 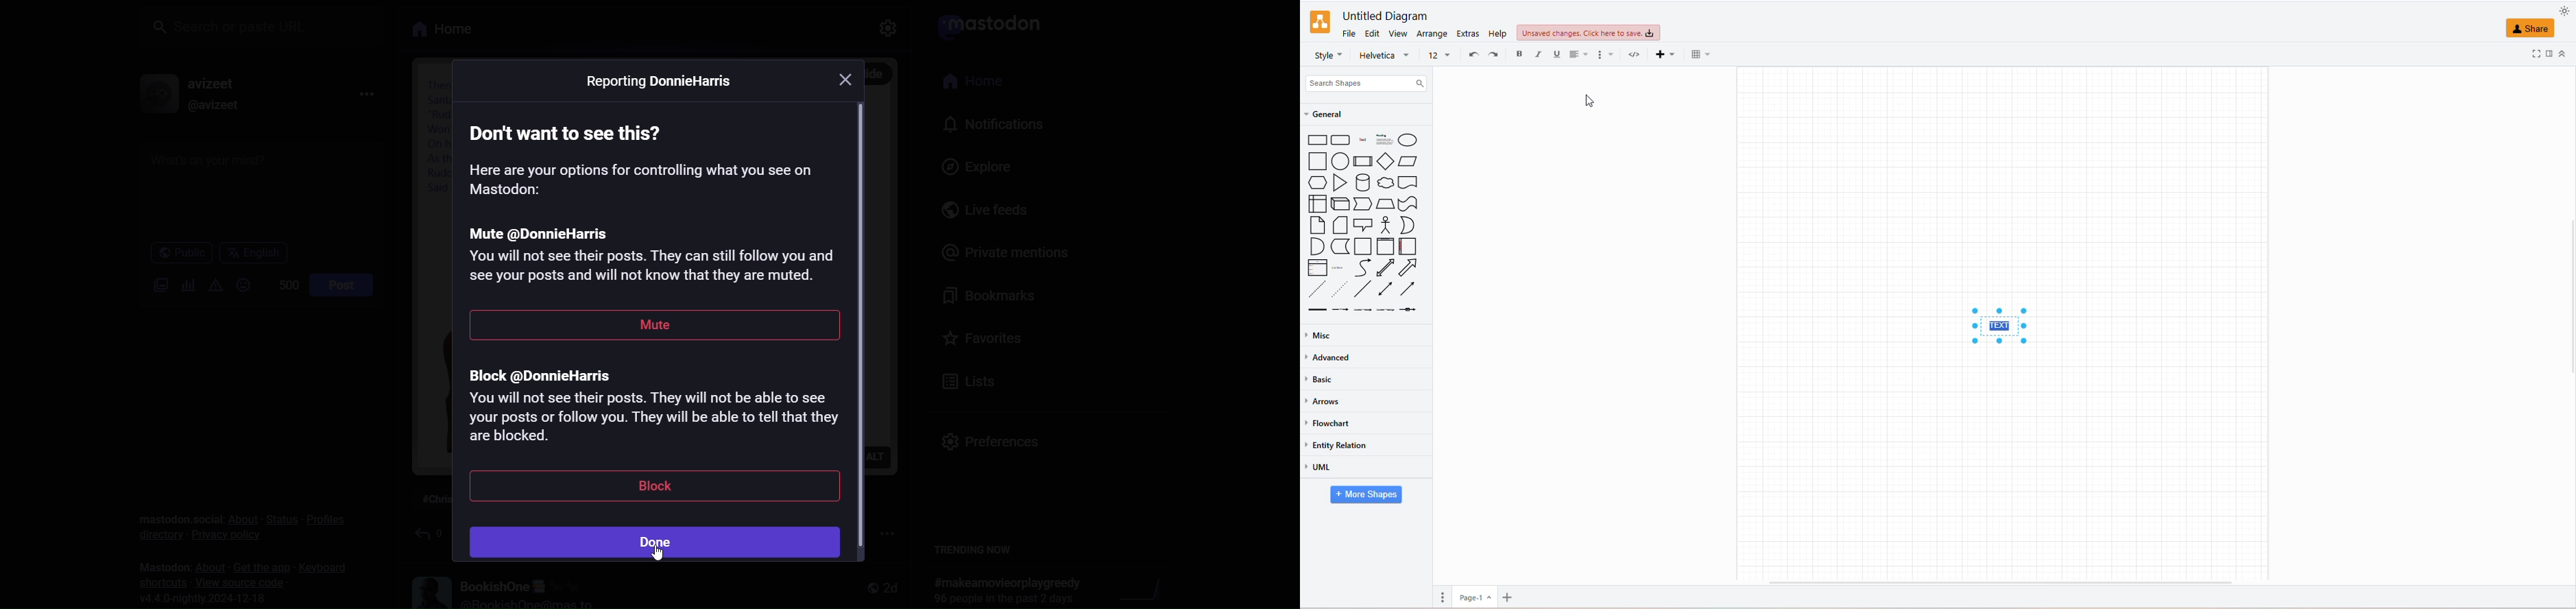 I want to click on edit, so click(x=1373, y=34).